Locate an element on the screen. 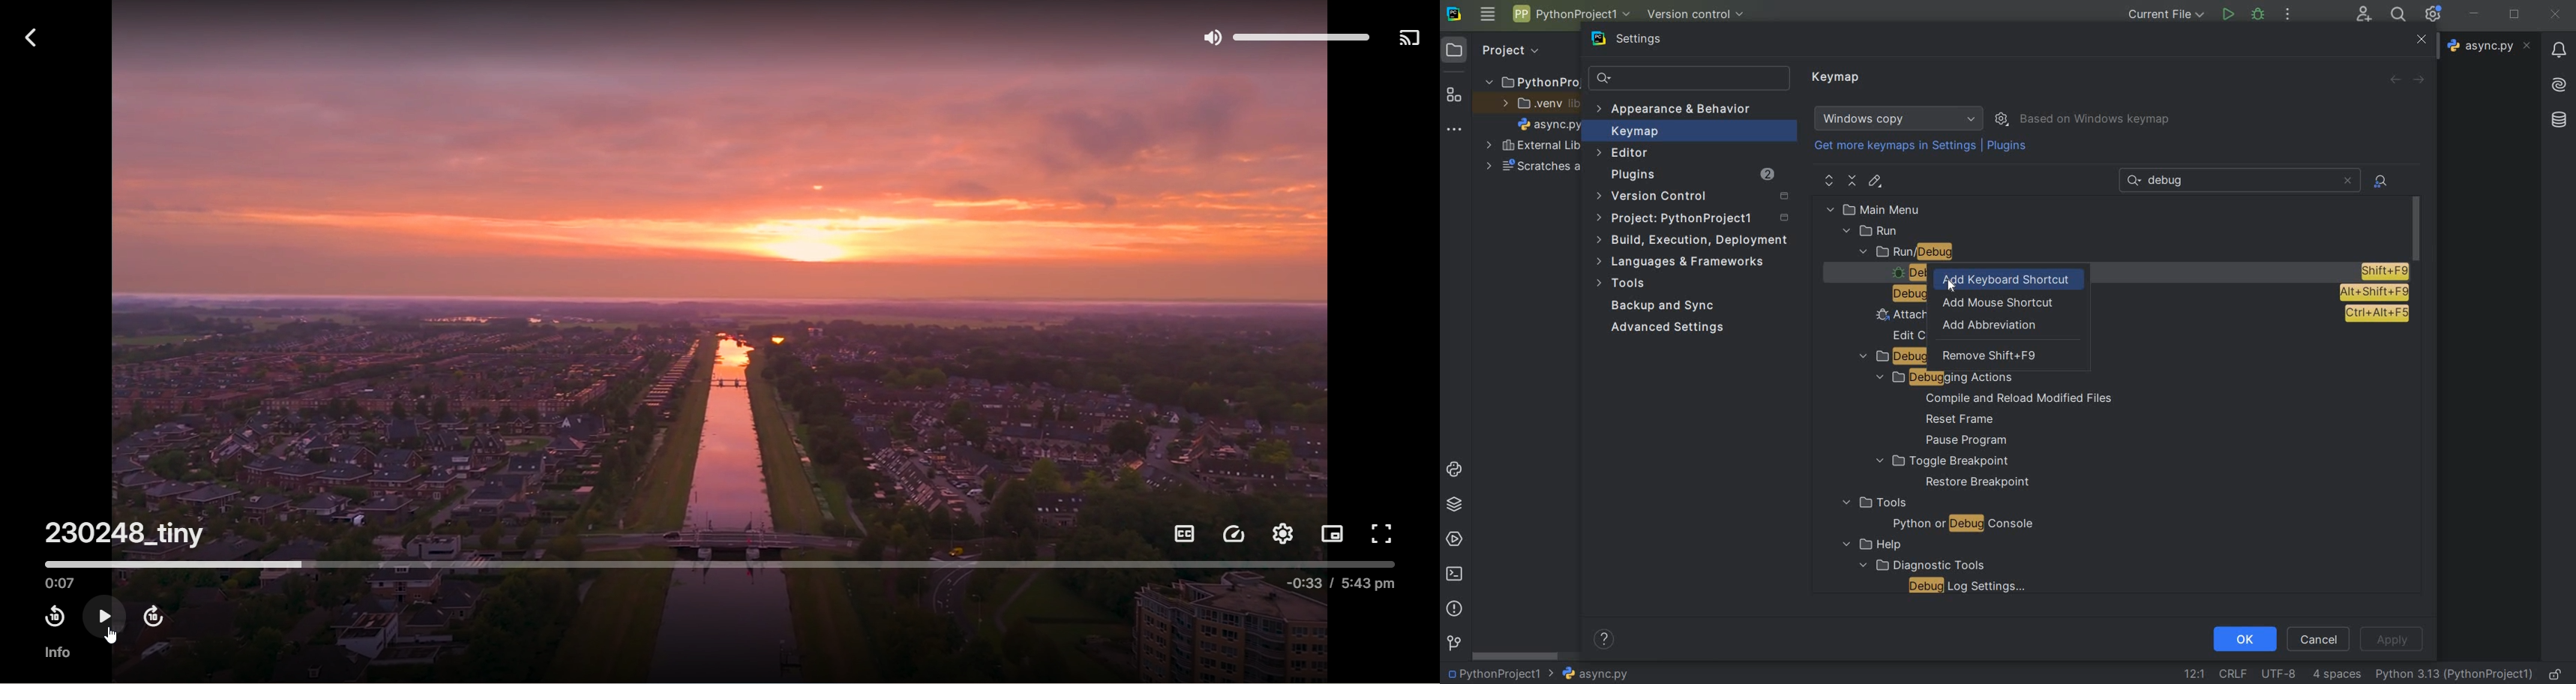 The width and height of the screenshot is (2576, 700). debug is located at coordinates (1904, 272).